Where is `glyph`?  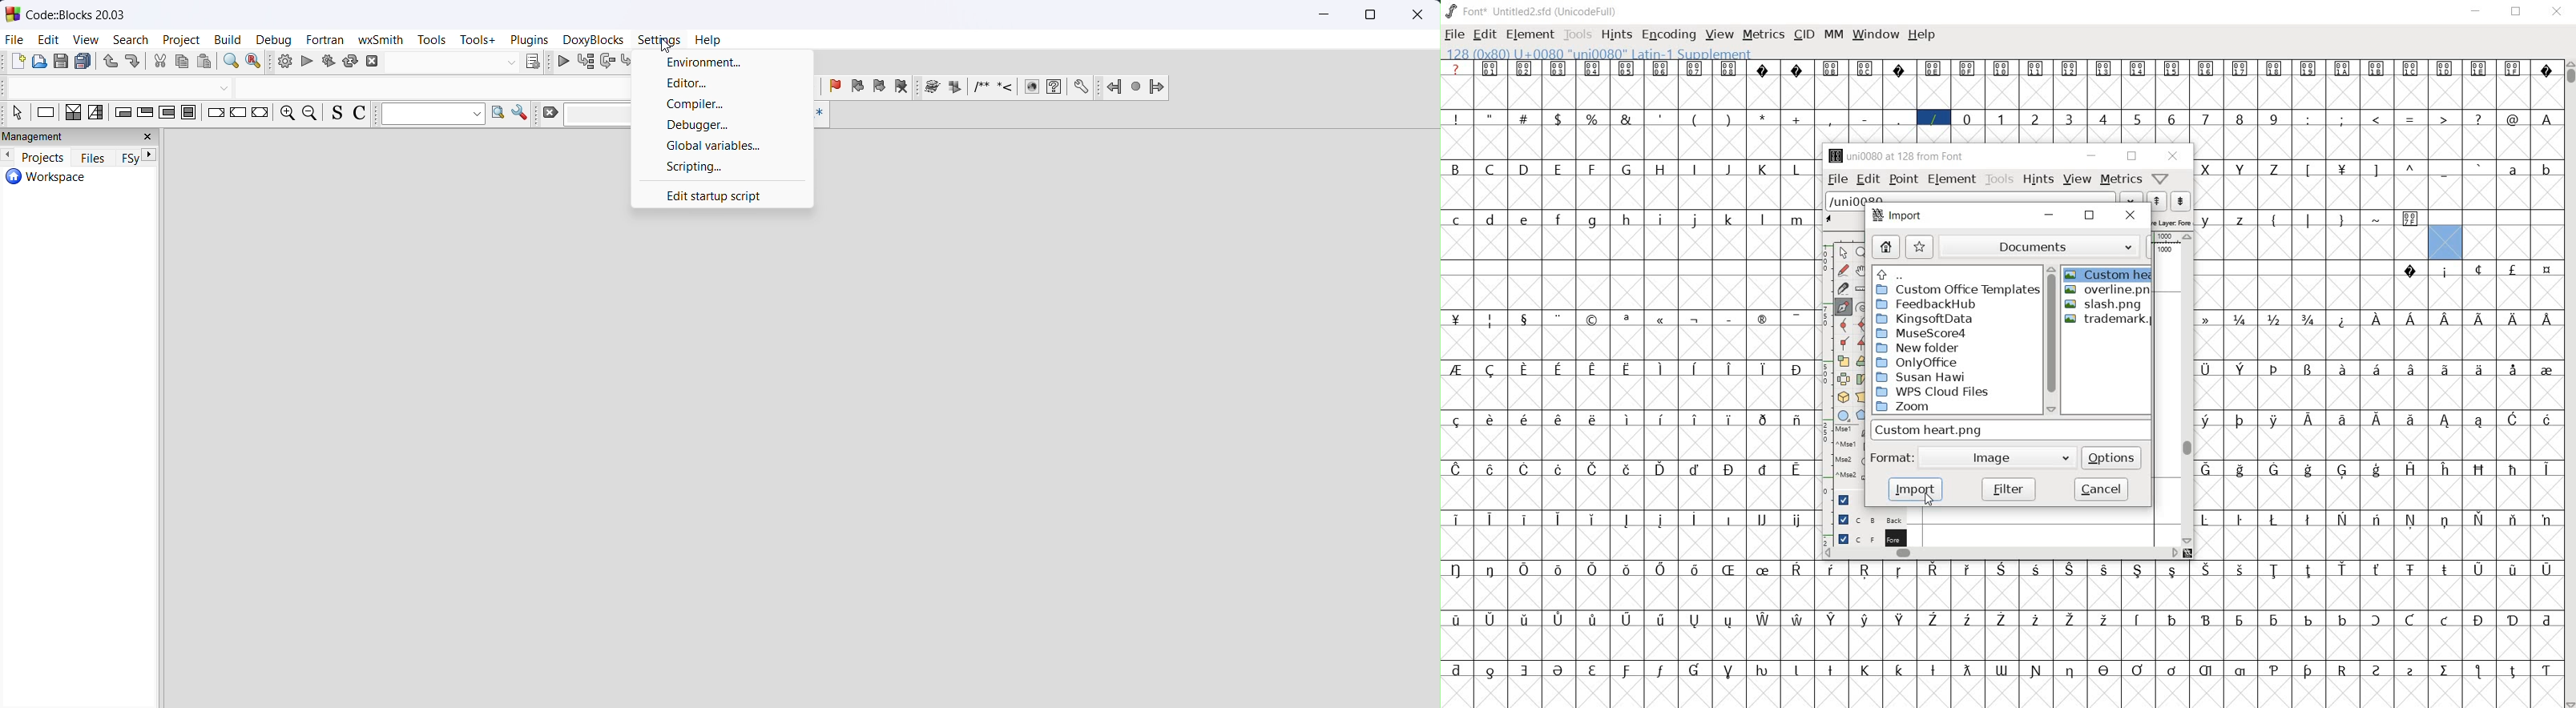 glyph is located at coordinates (2205, 319).